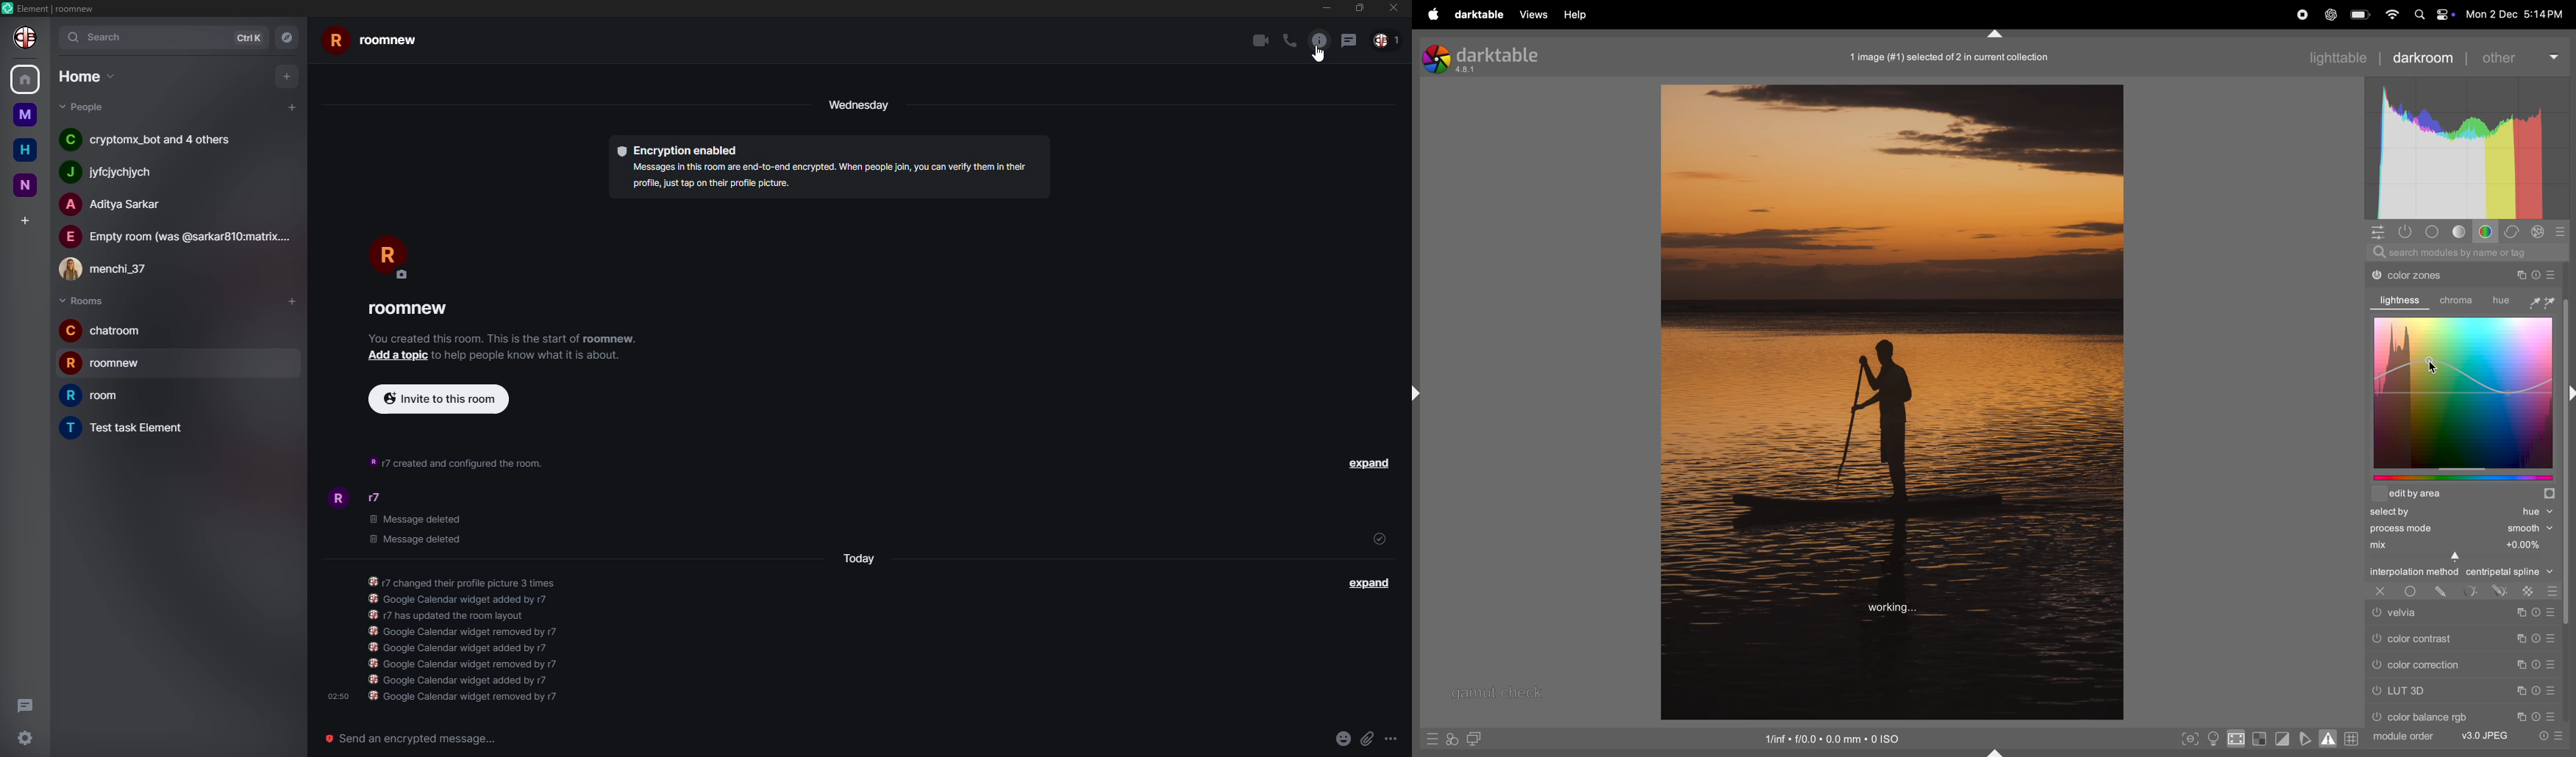 The height and width of the screenshot is (784, 2576). I want to click on threads, so click(24, 703).